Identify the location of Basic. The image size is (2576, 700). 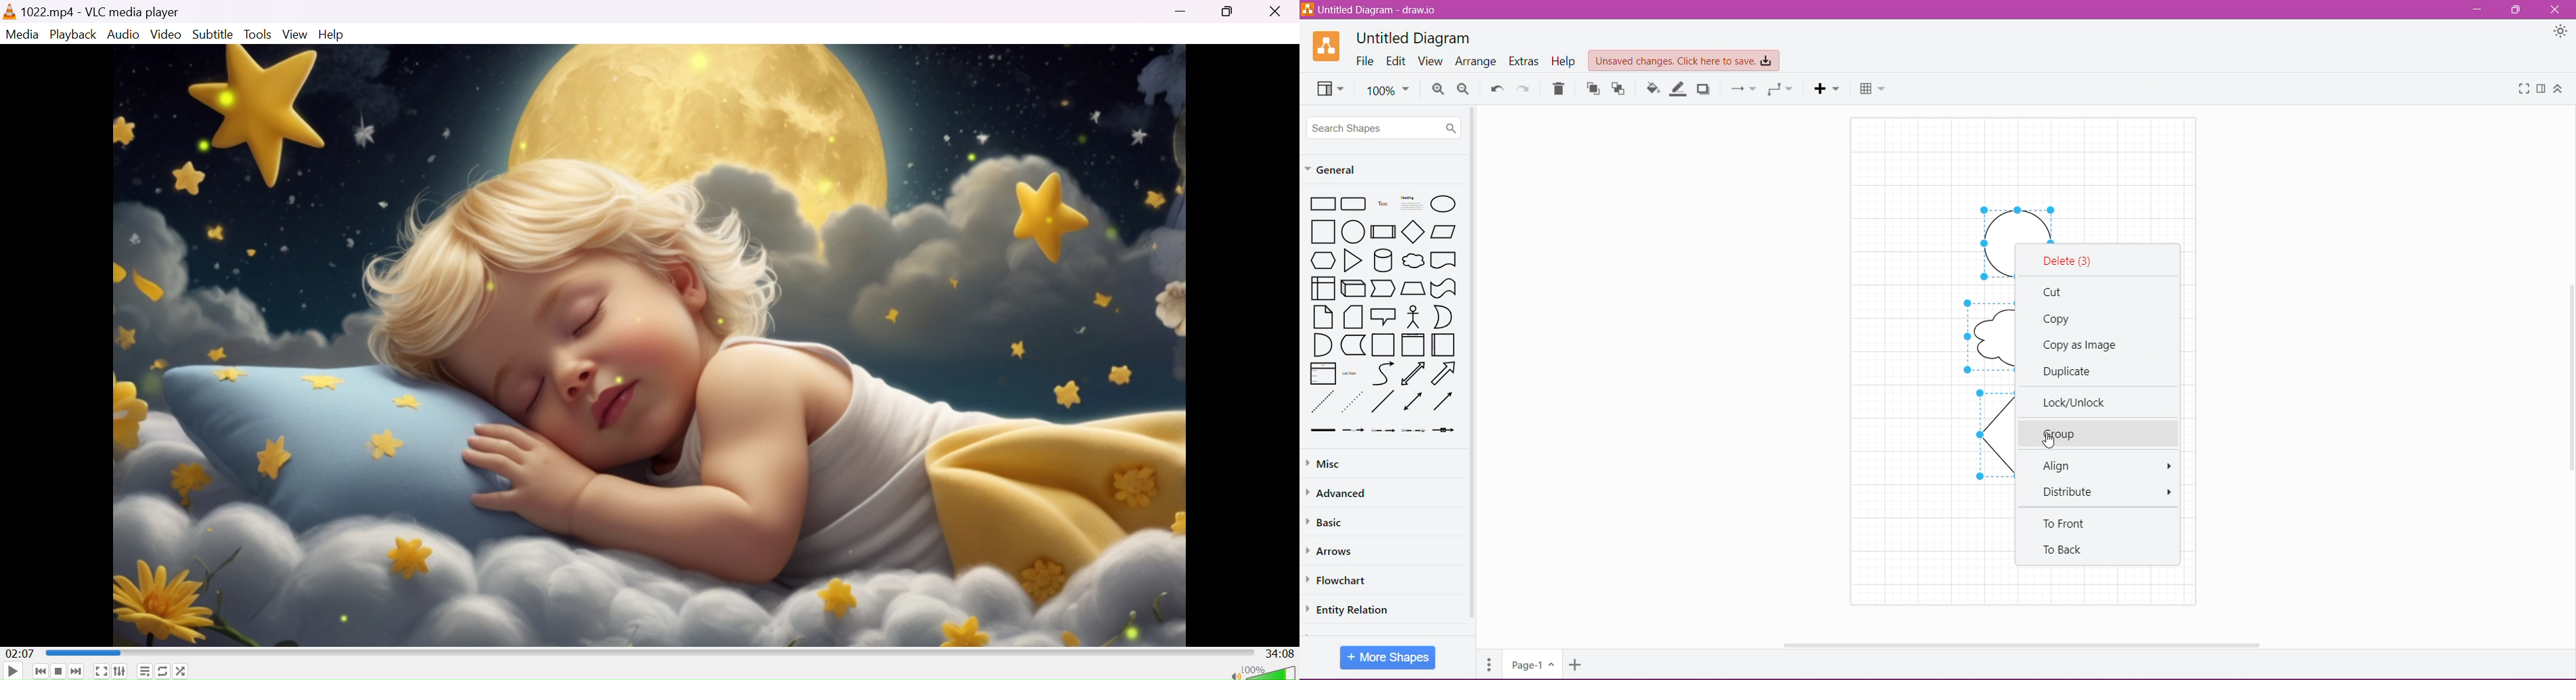
(1332, 522).